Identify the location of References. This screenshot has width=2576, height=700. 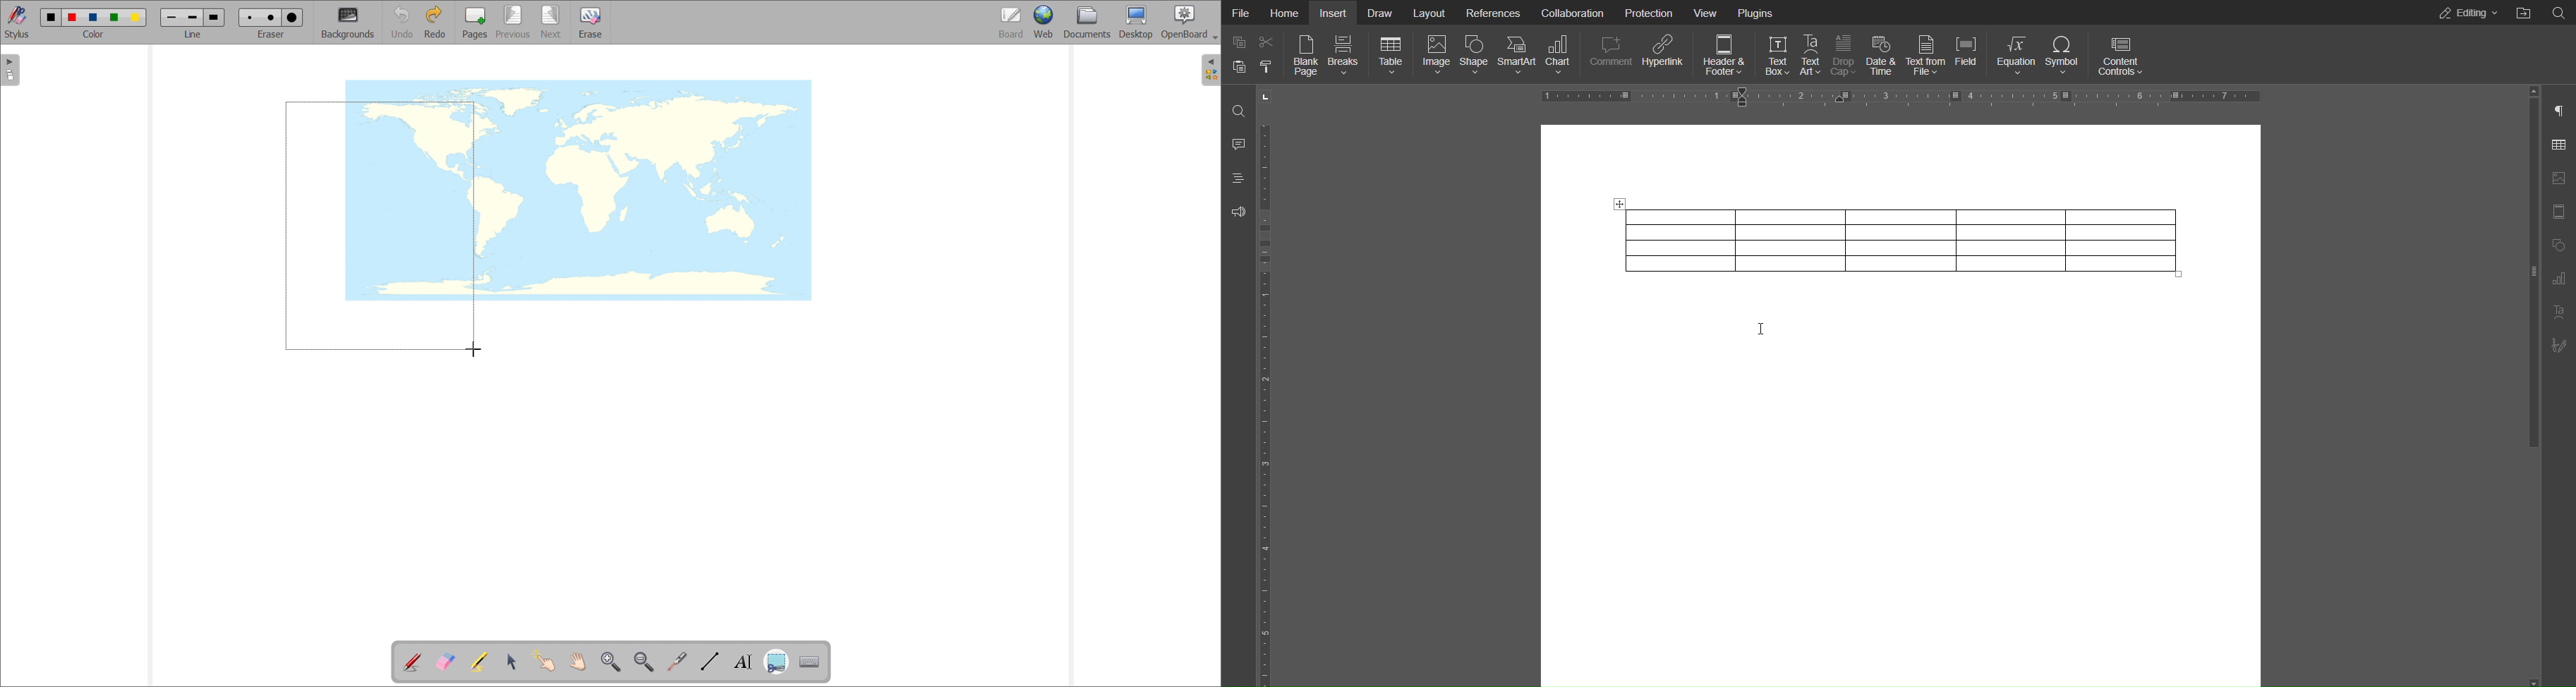
(1494, 13).